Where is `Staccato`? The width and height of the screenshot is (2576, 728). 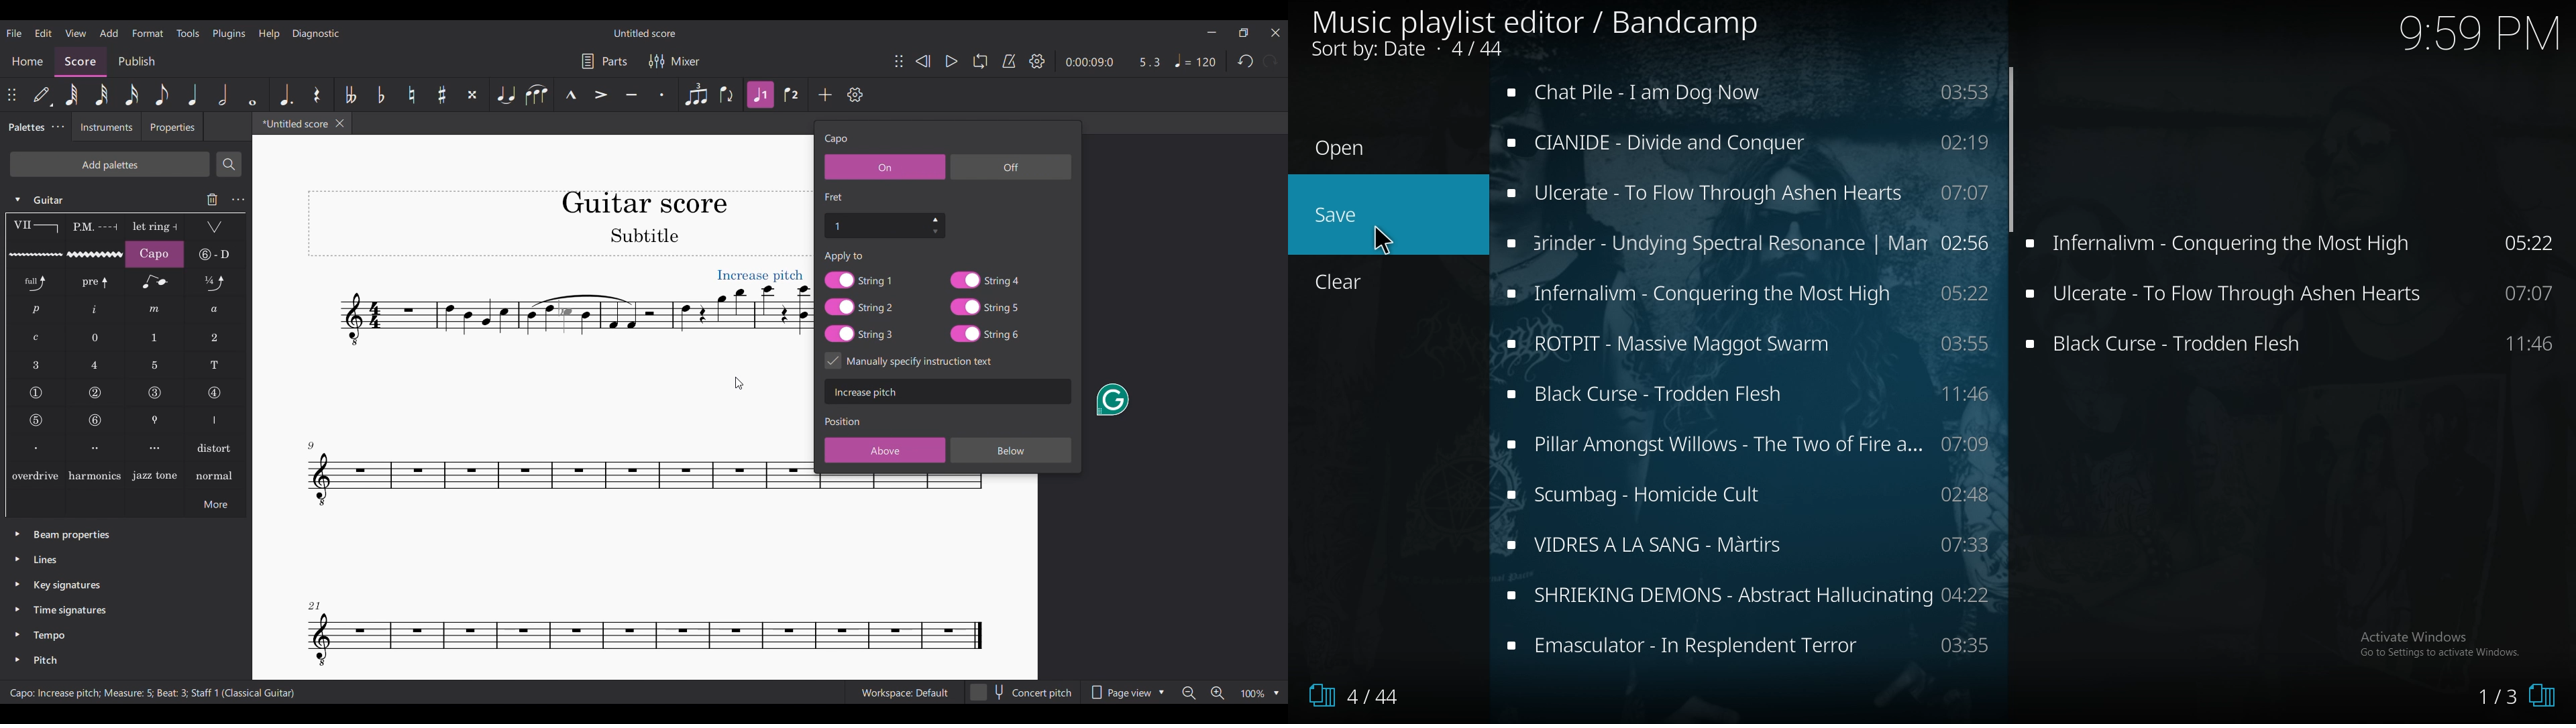
Staccato is located at coordinates (662, 95).